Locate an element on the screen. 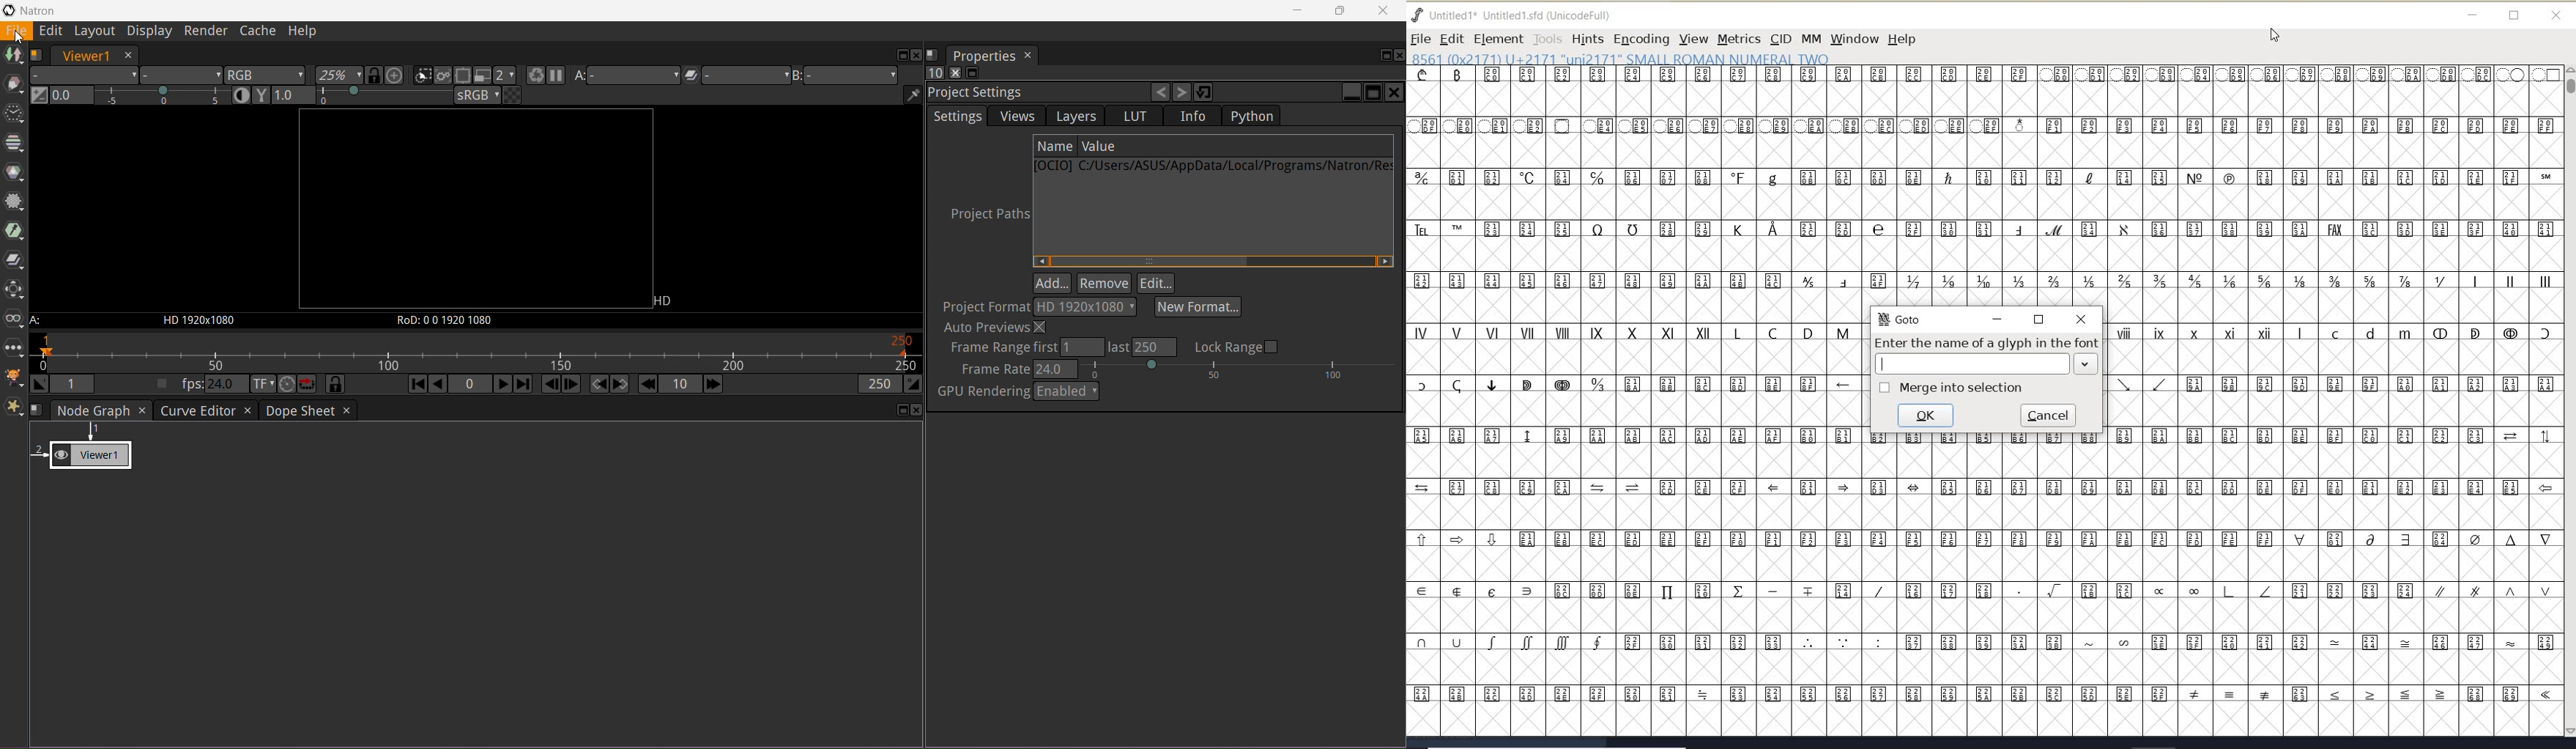 The width and height of the screenshot is (2576, 756).  is located at coordinates (912, 96).